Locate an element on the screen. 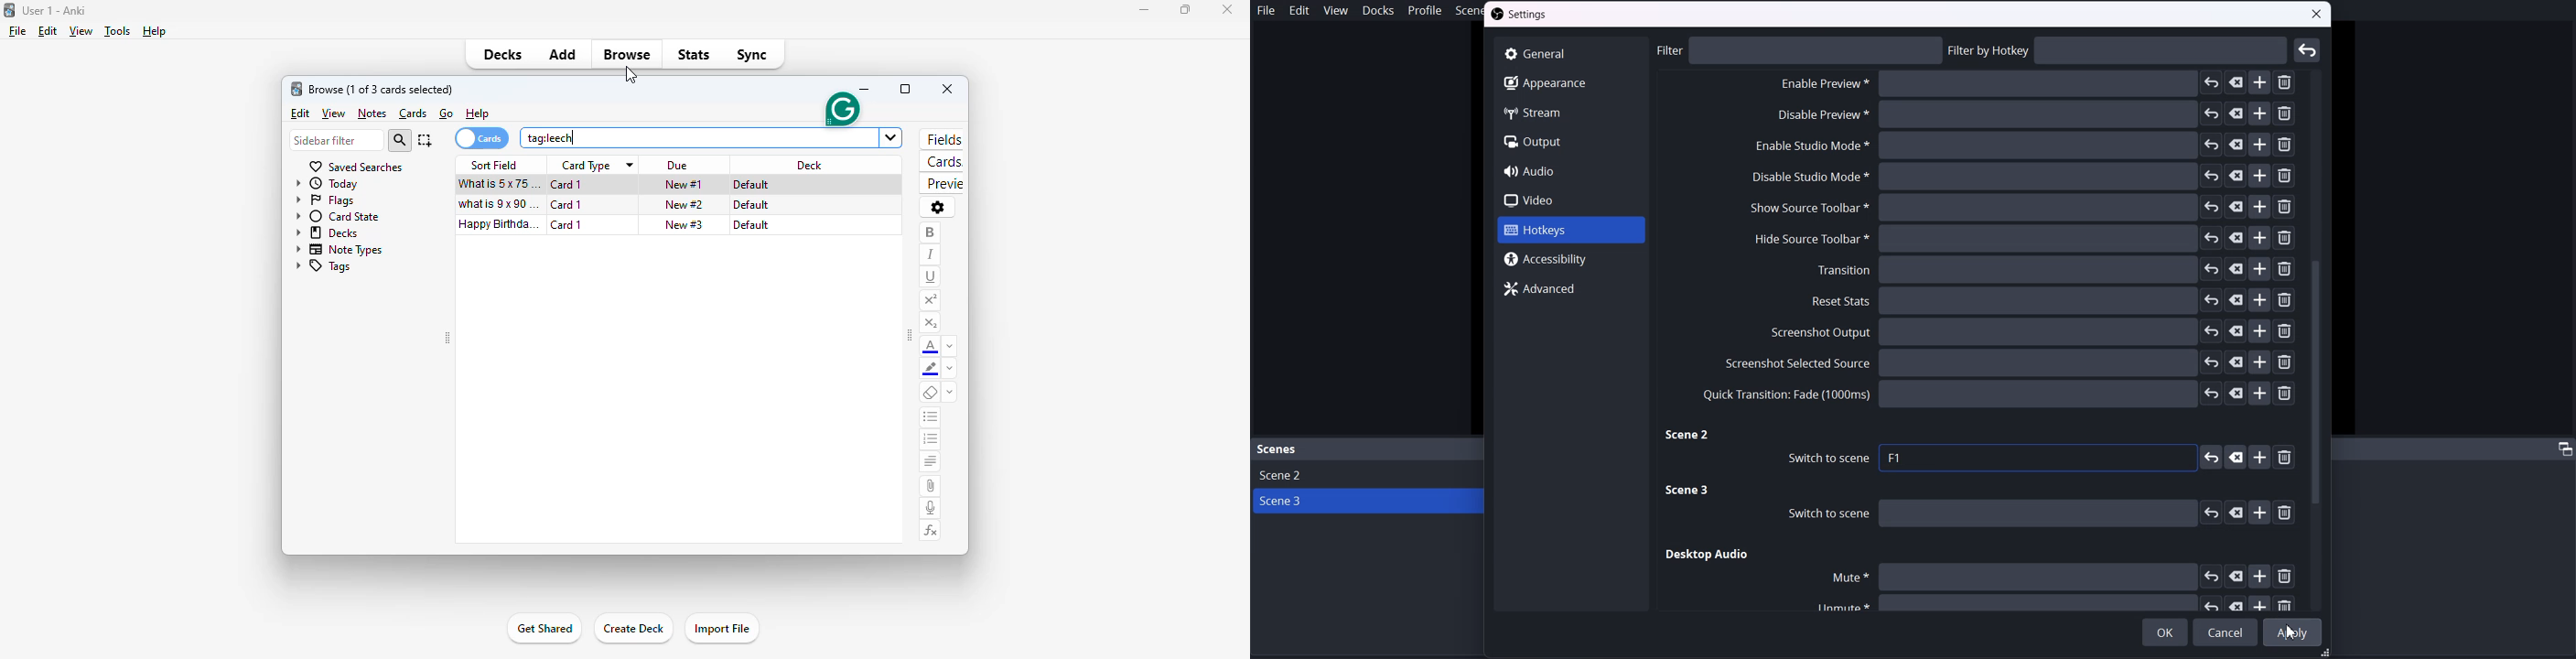 Image resolution: width=2576 pixels, height=672 pixels. ordered list is located at coordinates (930, 439).